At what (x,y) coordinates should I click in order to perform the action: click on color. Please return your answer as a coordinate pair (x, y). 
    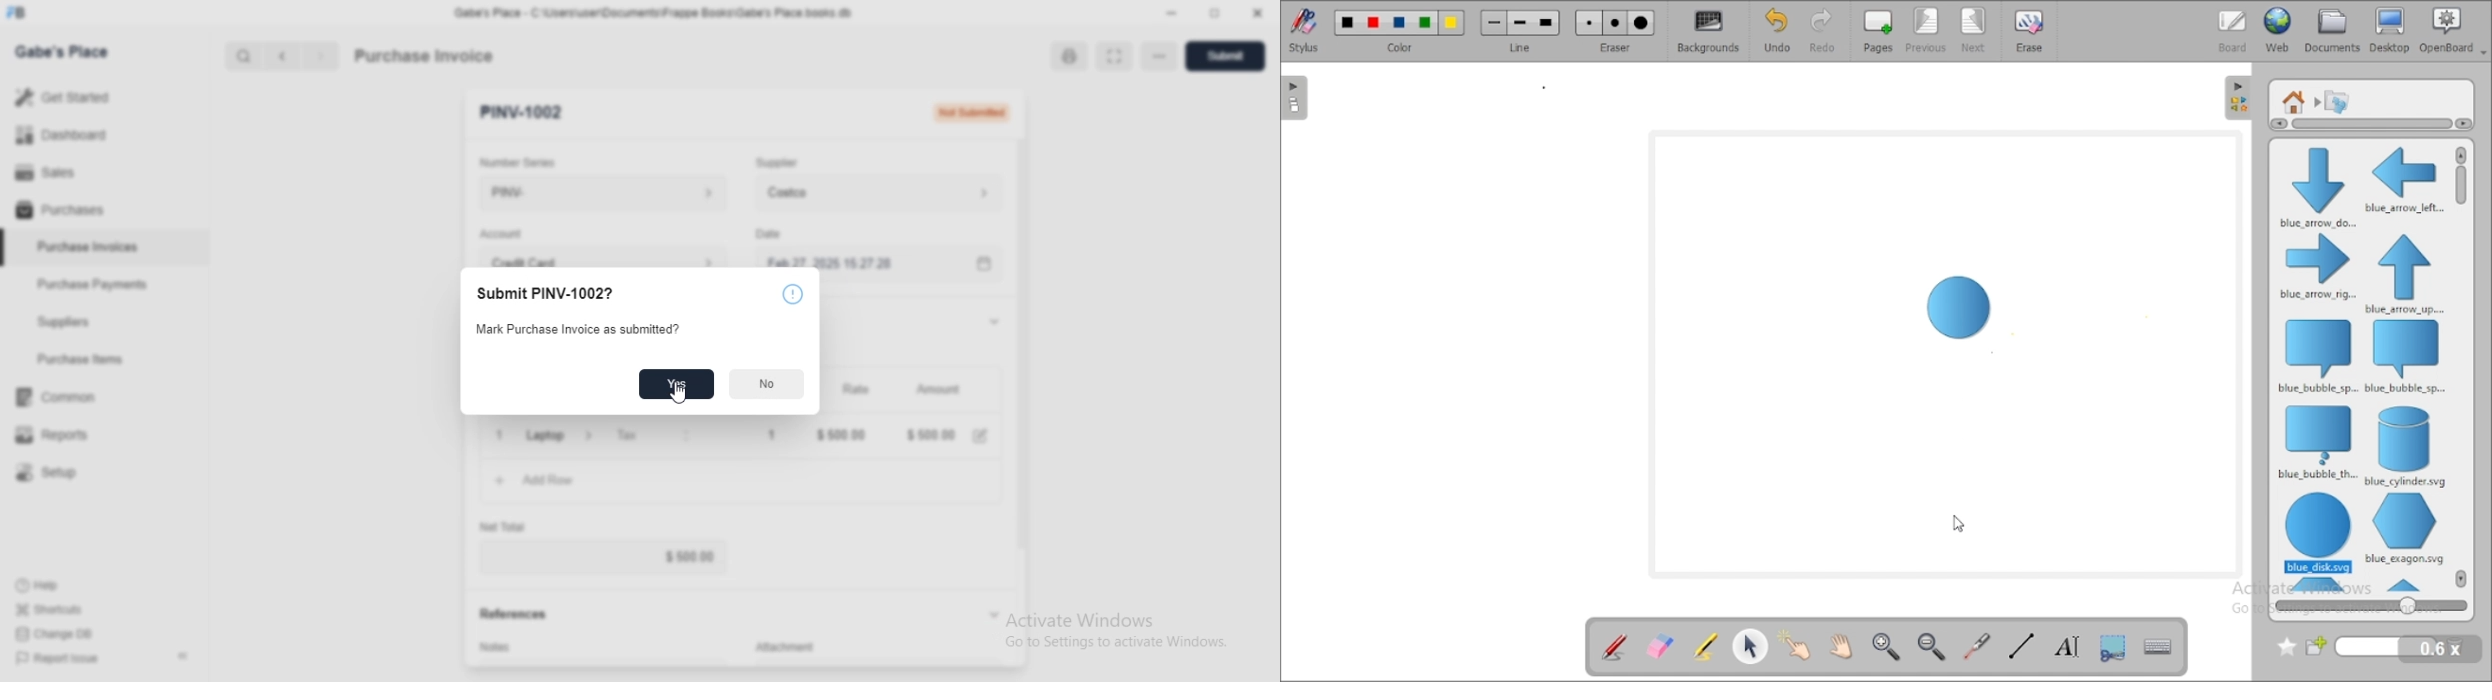
    Looking at the image, I should click on (1399, 30).